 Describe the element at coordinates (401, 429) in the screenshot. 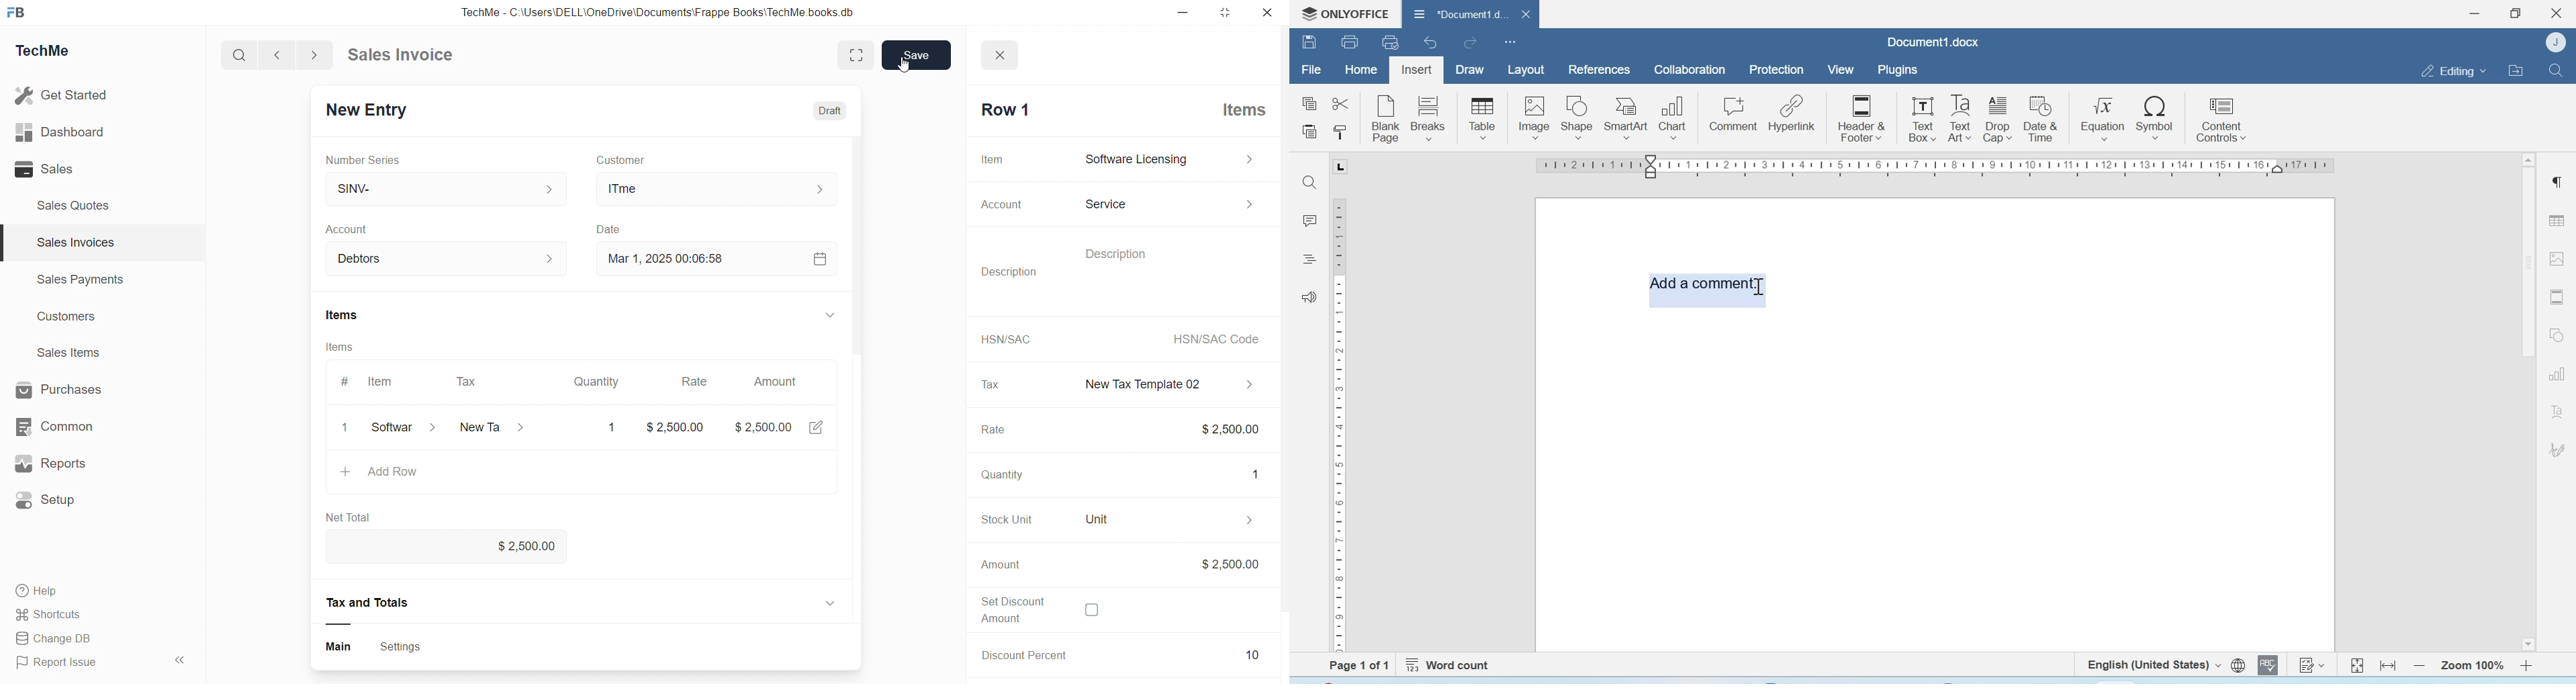

I see `Softwar >` at that location.